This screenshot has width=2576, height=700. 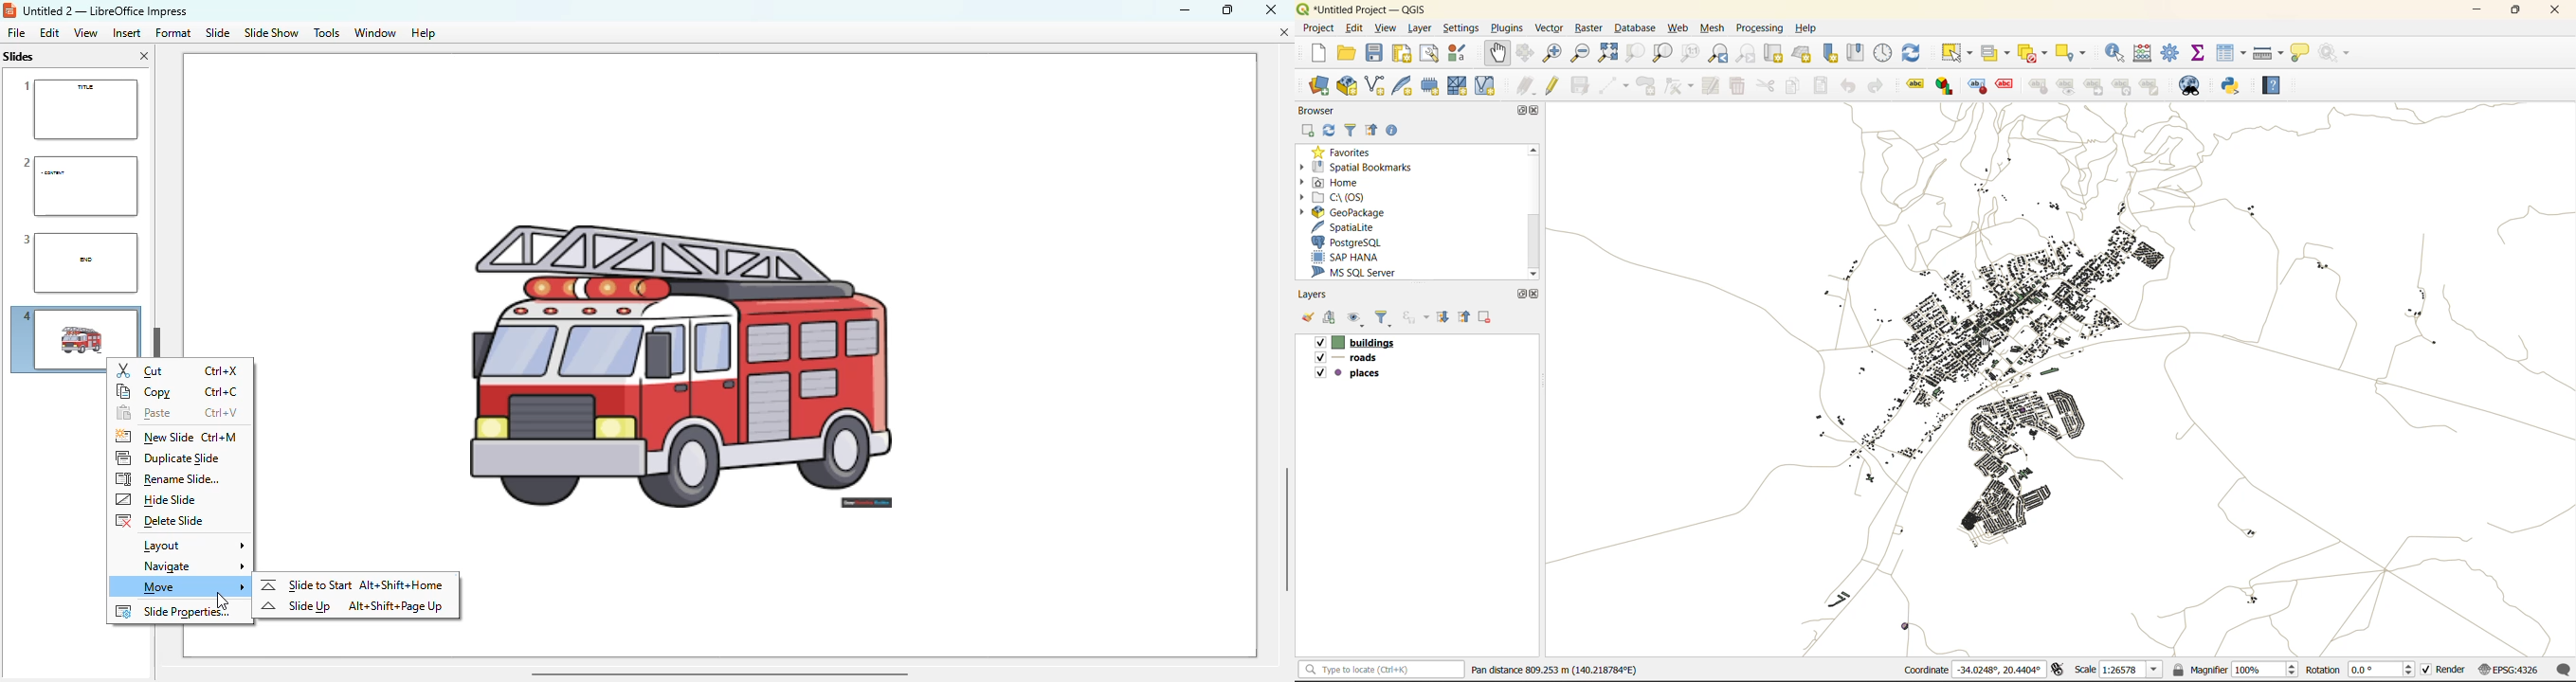 What do you see at coordinates (1548, 27) in the screenshot?
I see `vector` at bounding box center [1548, 27].